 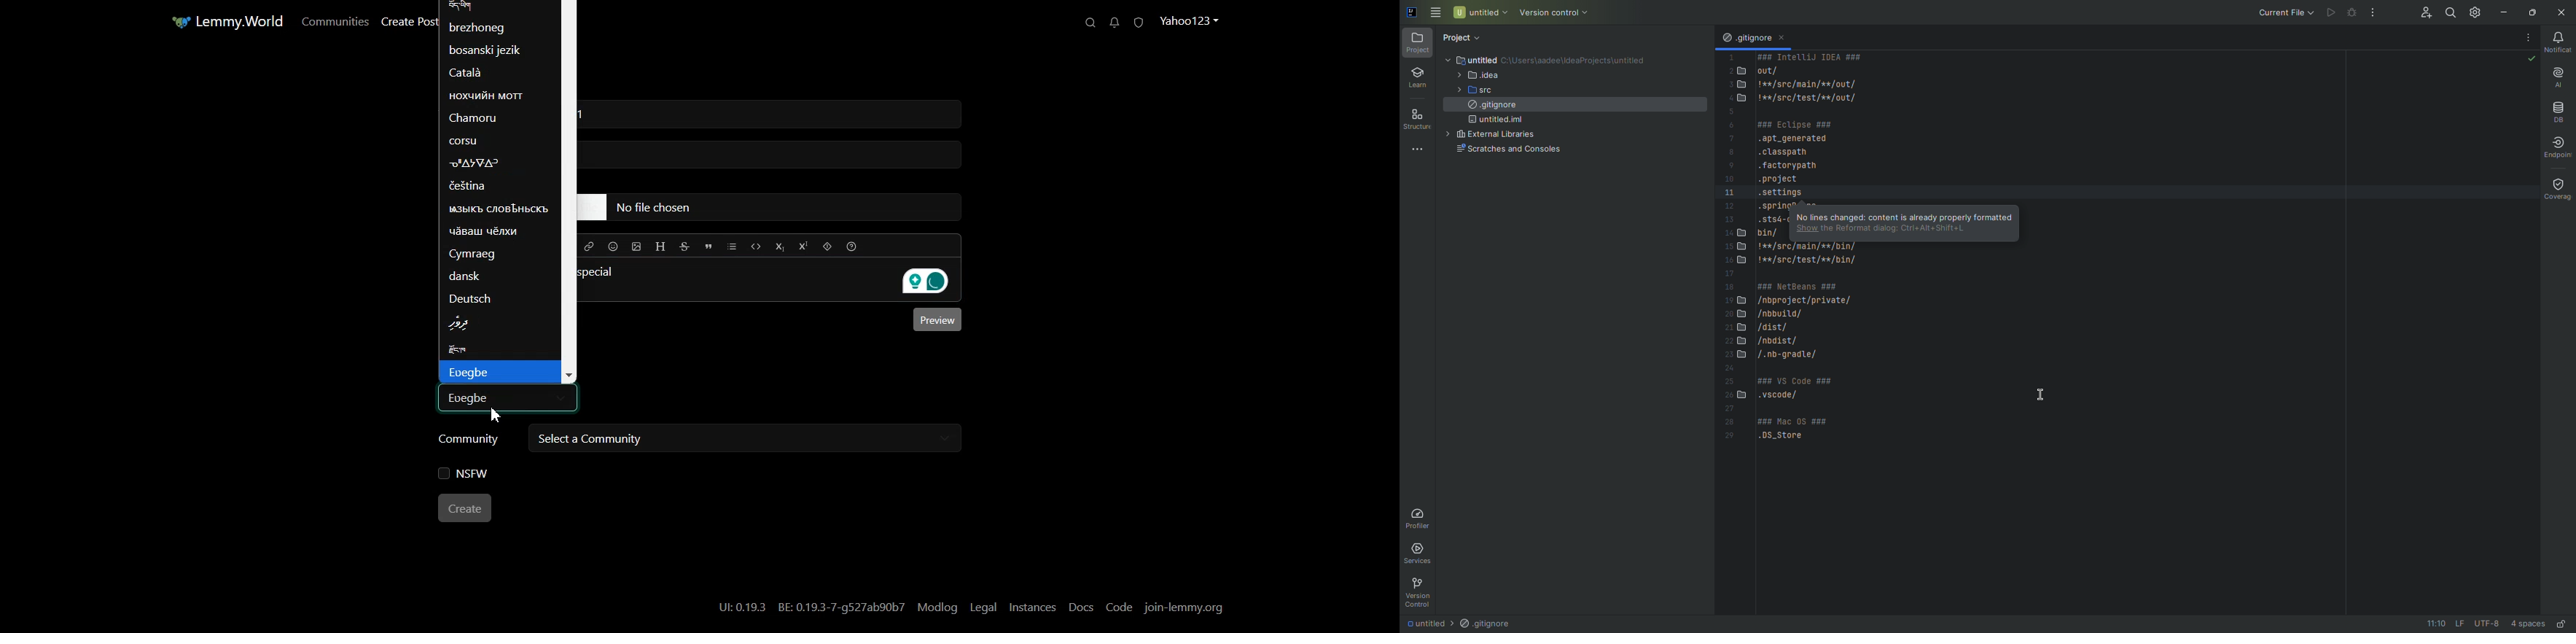 I want to click on Strikethrough, so click(x=685, y=246).